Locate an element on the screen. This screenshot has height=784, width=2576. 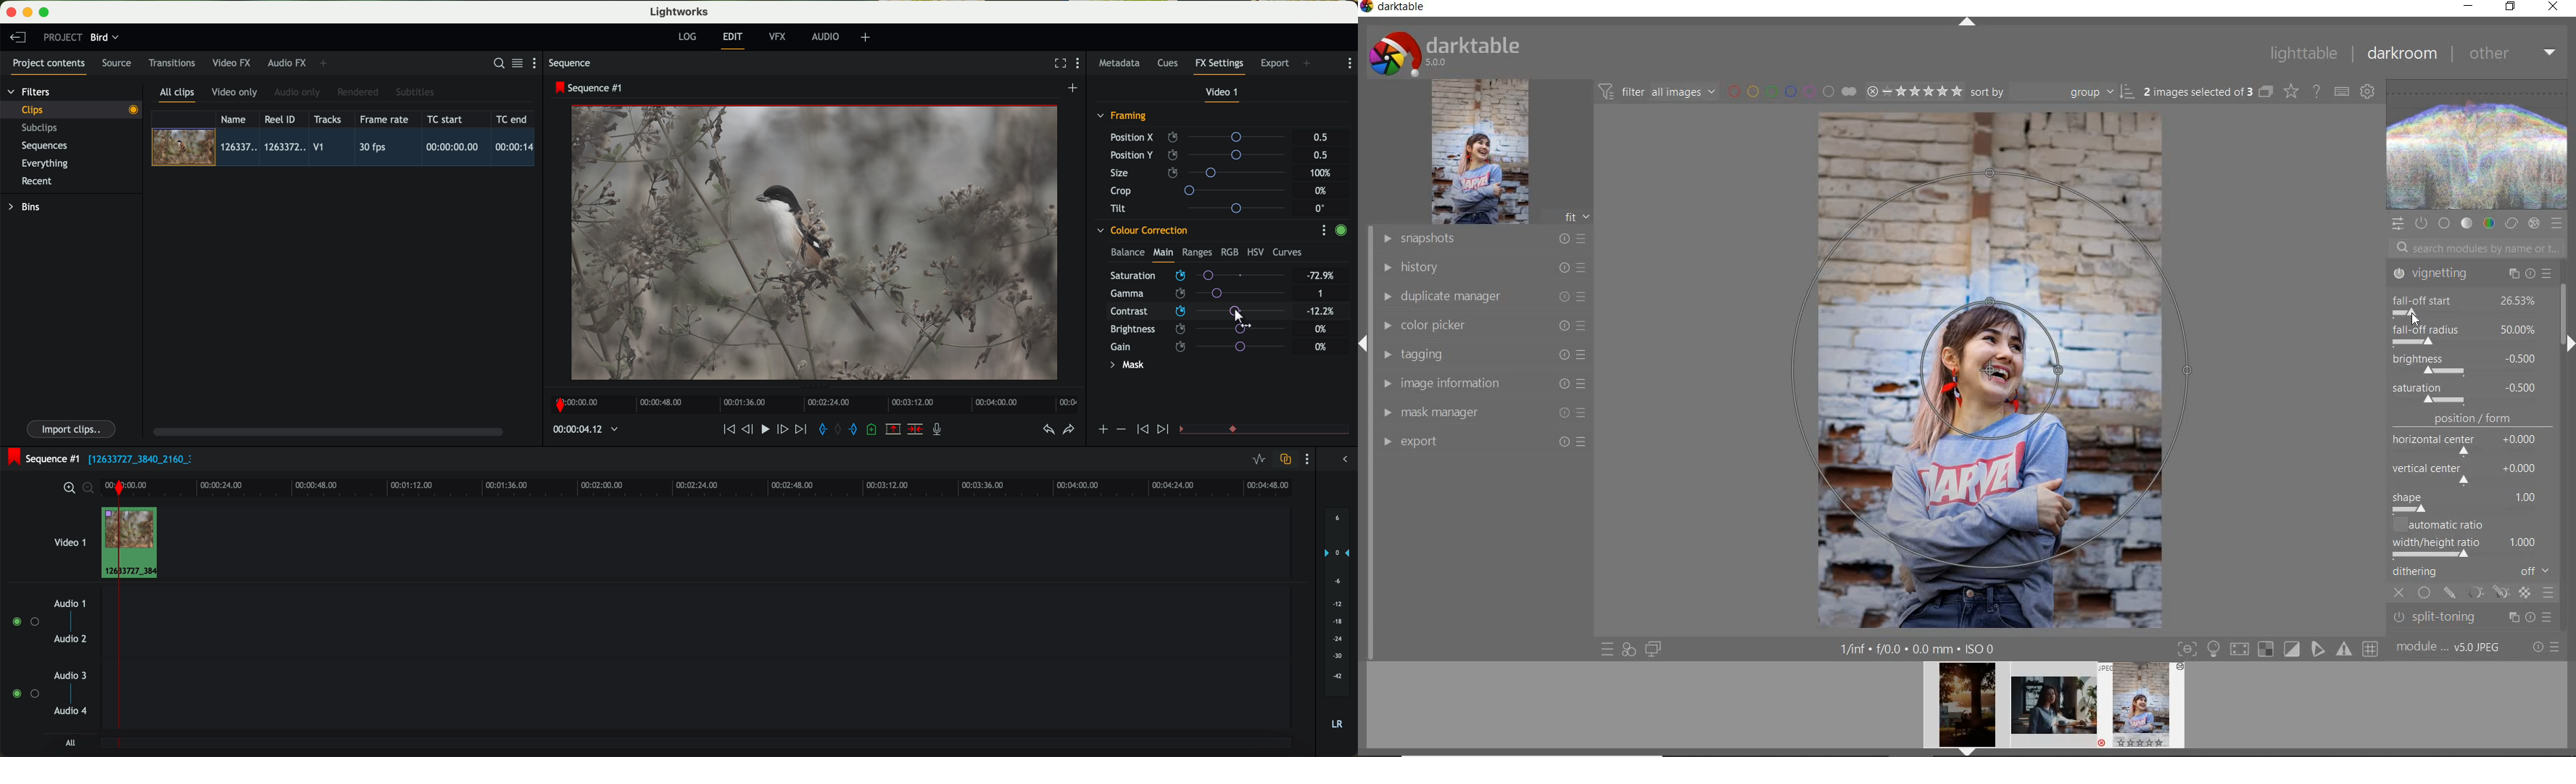
search modules is located at coordinates (2473, 250).